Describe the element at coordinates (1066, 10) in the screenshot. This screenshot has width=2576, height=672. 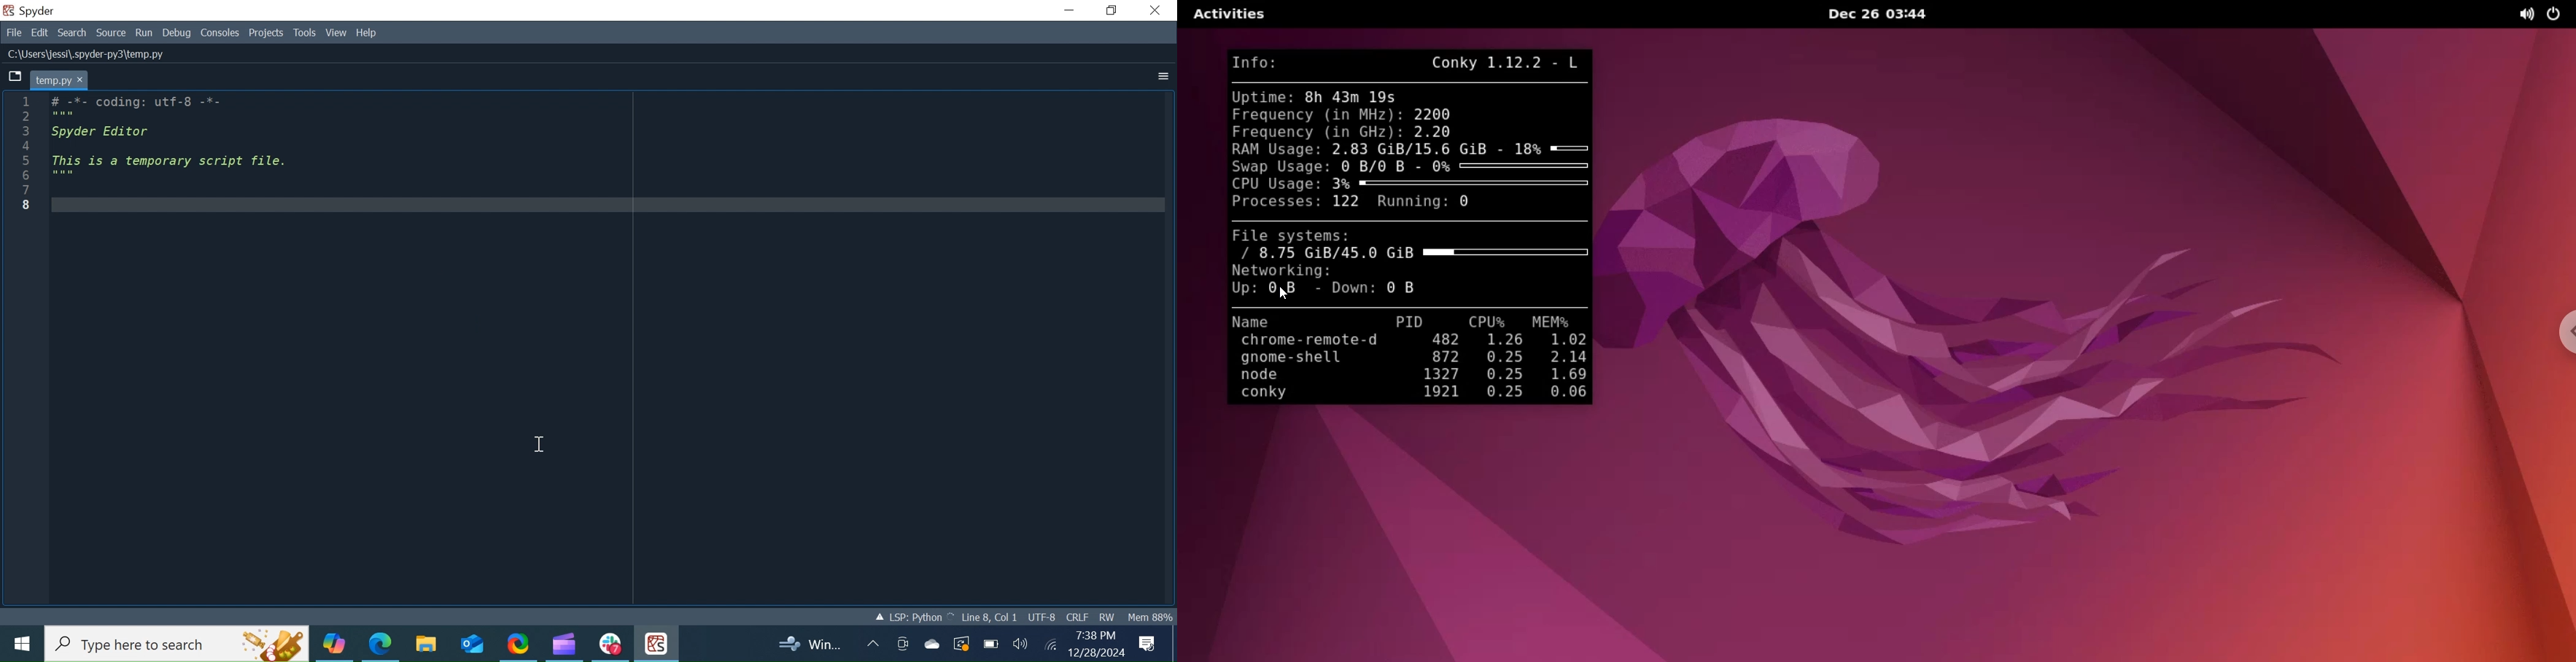
I see `Minimize` at that location.